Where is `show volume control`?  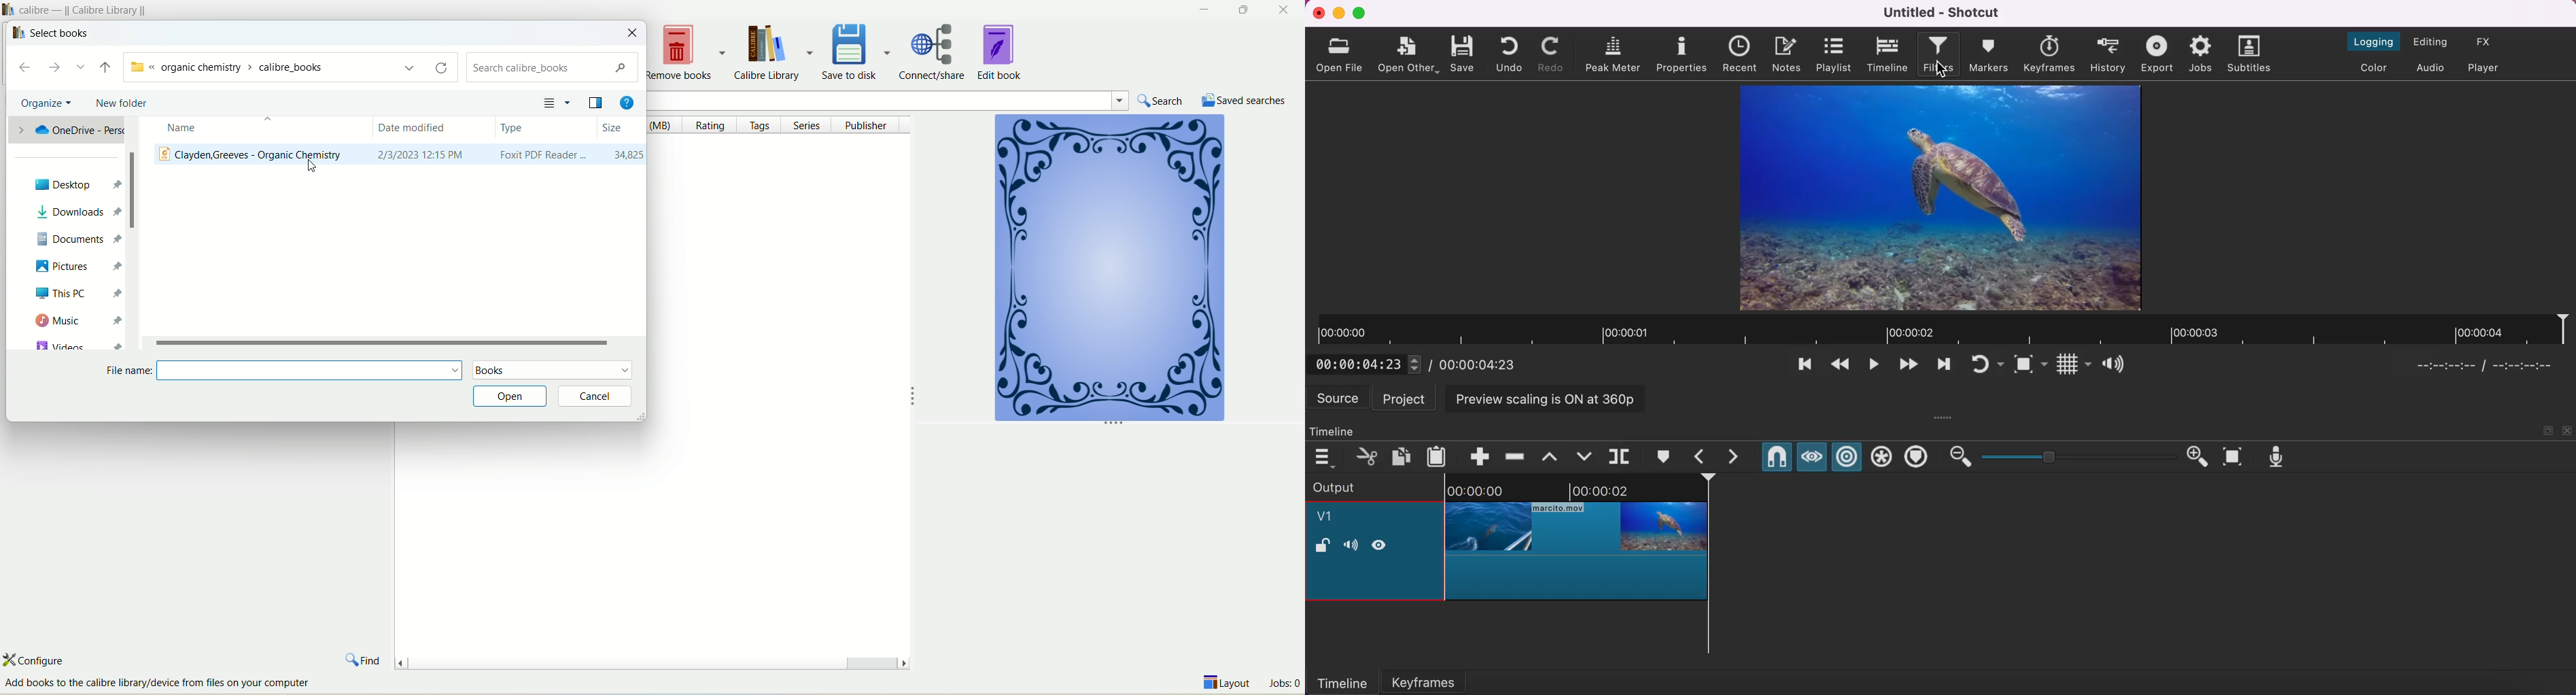 show volume control is located at coordinates (2117, 366).